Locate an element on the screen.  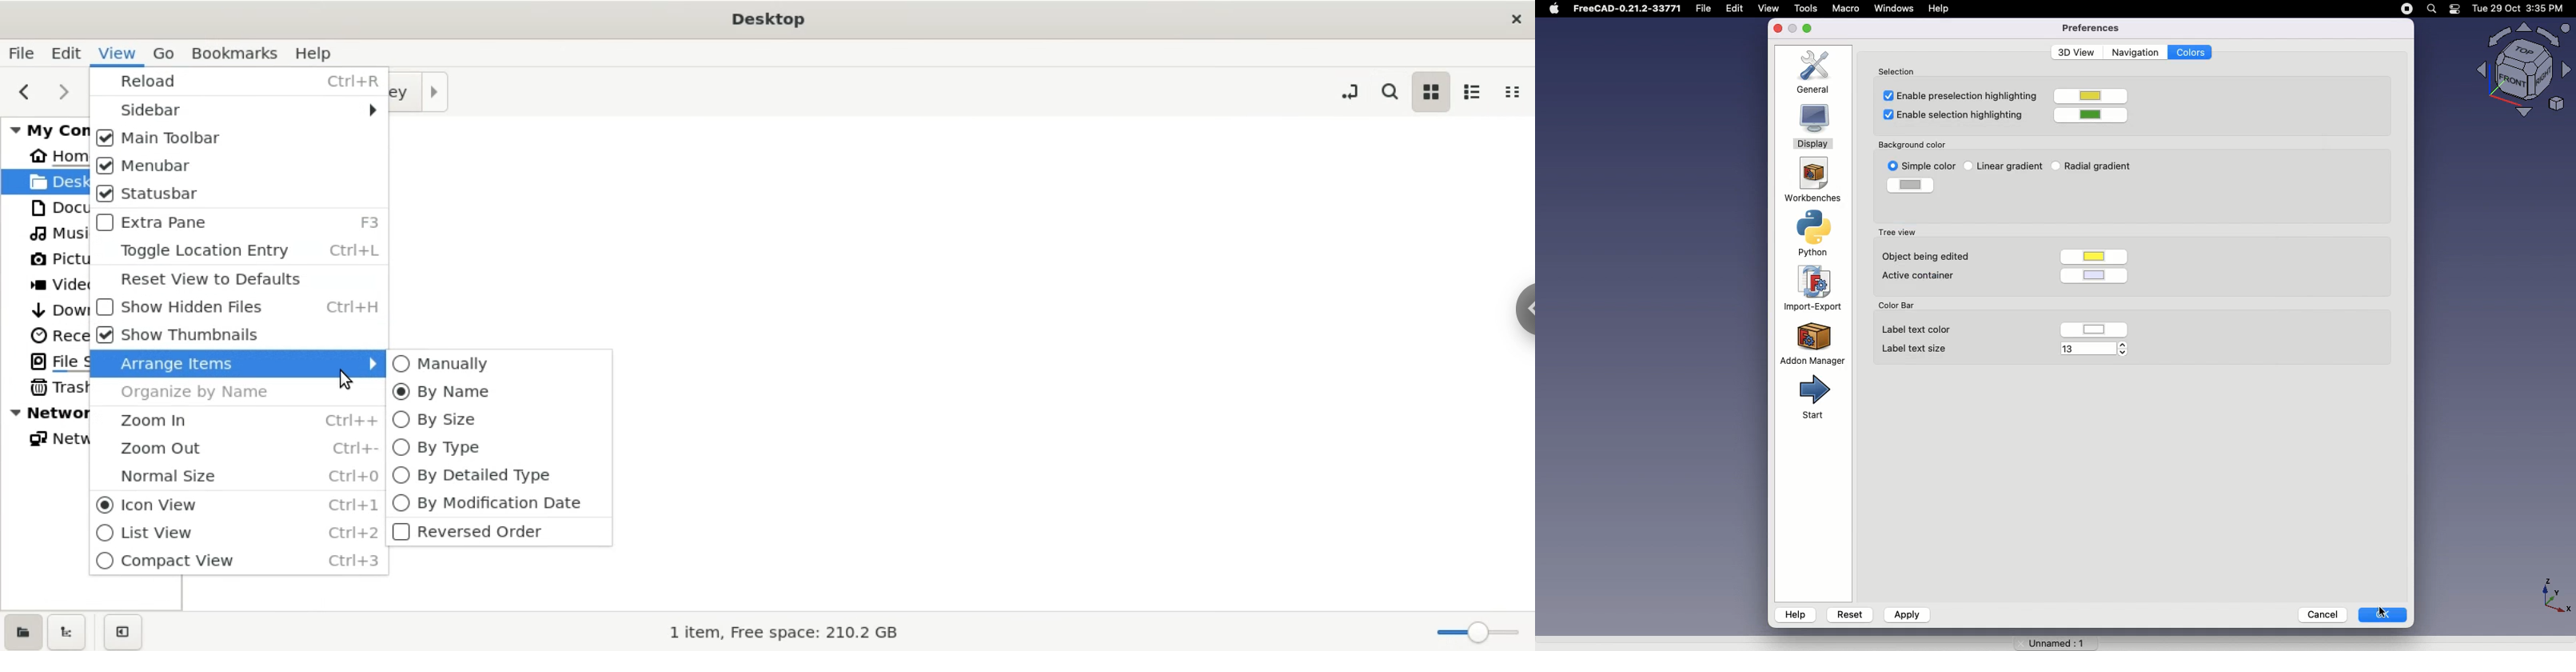
Enable preselection highlighting is located at coordinates (1957, 95).